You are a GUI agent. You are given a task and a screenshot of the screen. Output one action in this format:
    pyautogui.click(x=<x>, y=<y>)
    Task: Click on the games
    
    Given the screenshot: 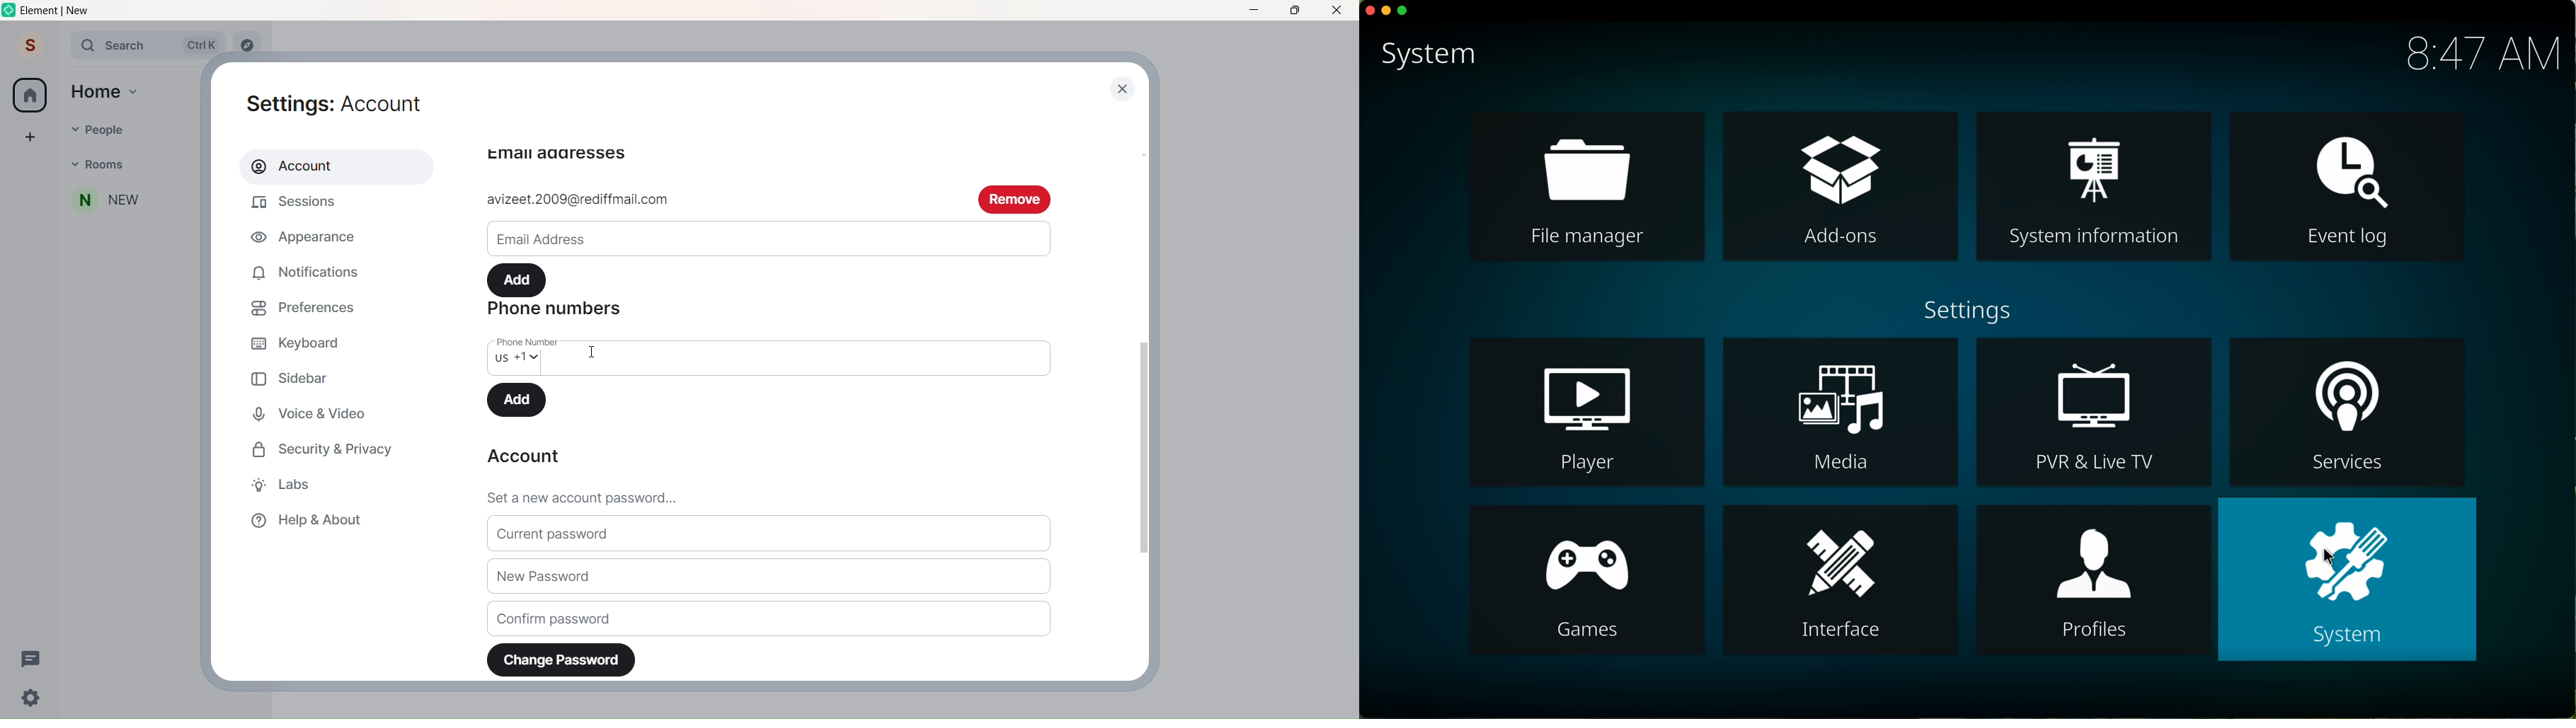 What is the action you would take?
    pyautogui.click(x=1587, y=581)
    